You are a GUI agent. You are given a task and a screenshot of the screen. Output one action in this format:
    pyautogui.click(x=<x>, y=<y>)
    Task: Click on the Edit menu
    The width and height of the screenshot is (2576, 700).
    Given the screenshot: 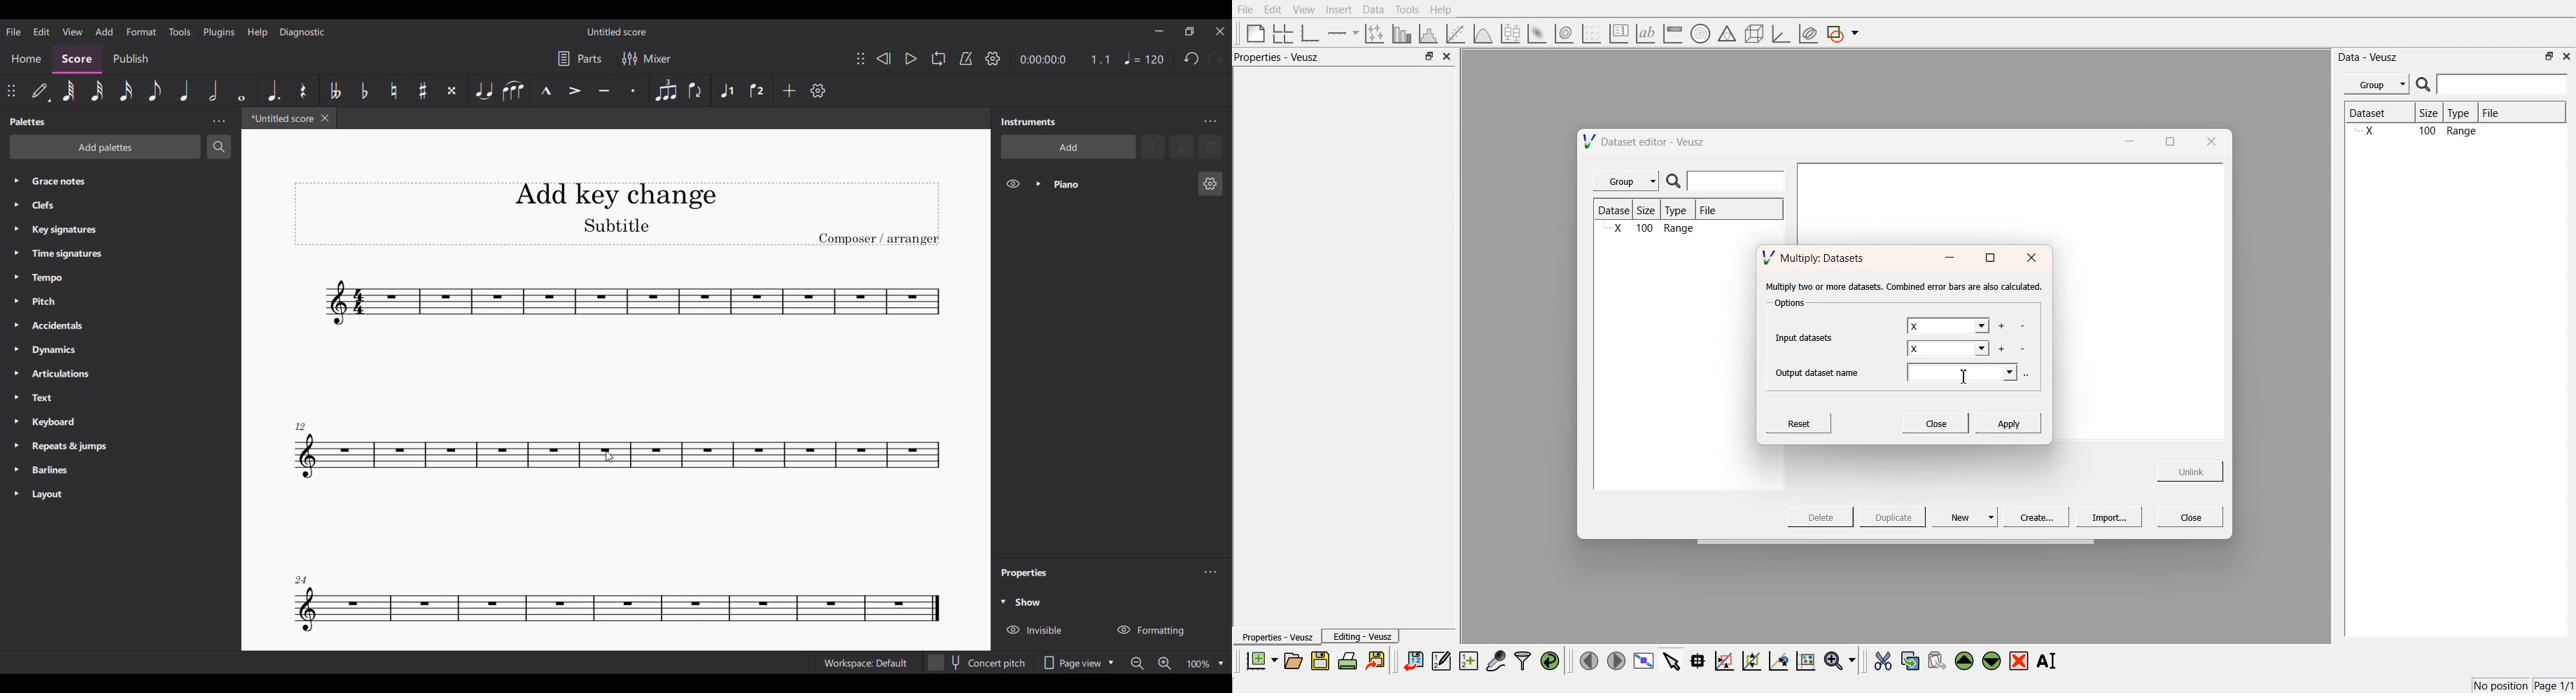 What is the action you would take?
    pyautogui.click(x=42, y=31)
    